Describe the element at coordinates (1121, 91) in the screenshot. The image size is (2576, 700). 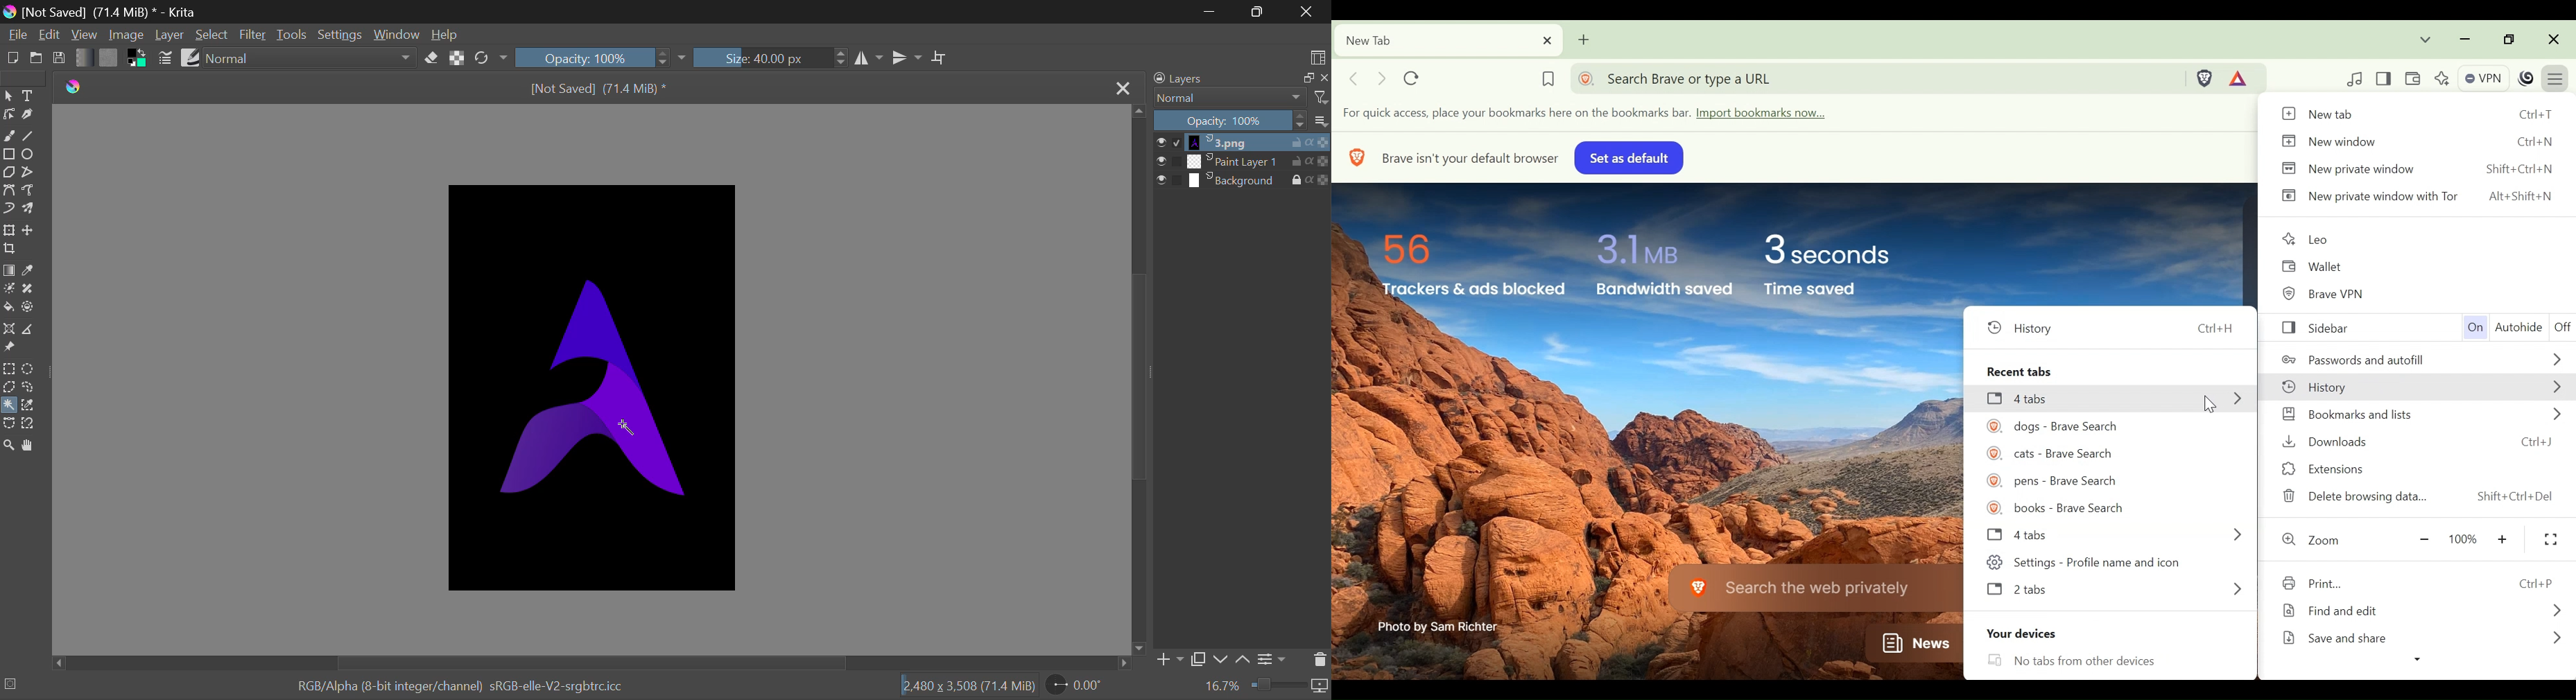
I see `Close` at that location.